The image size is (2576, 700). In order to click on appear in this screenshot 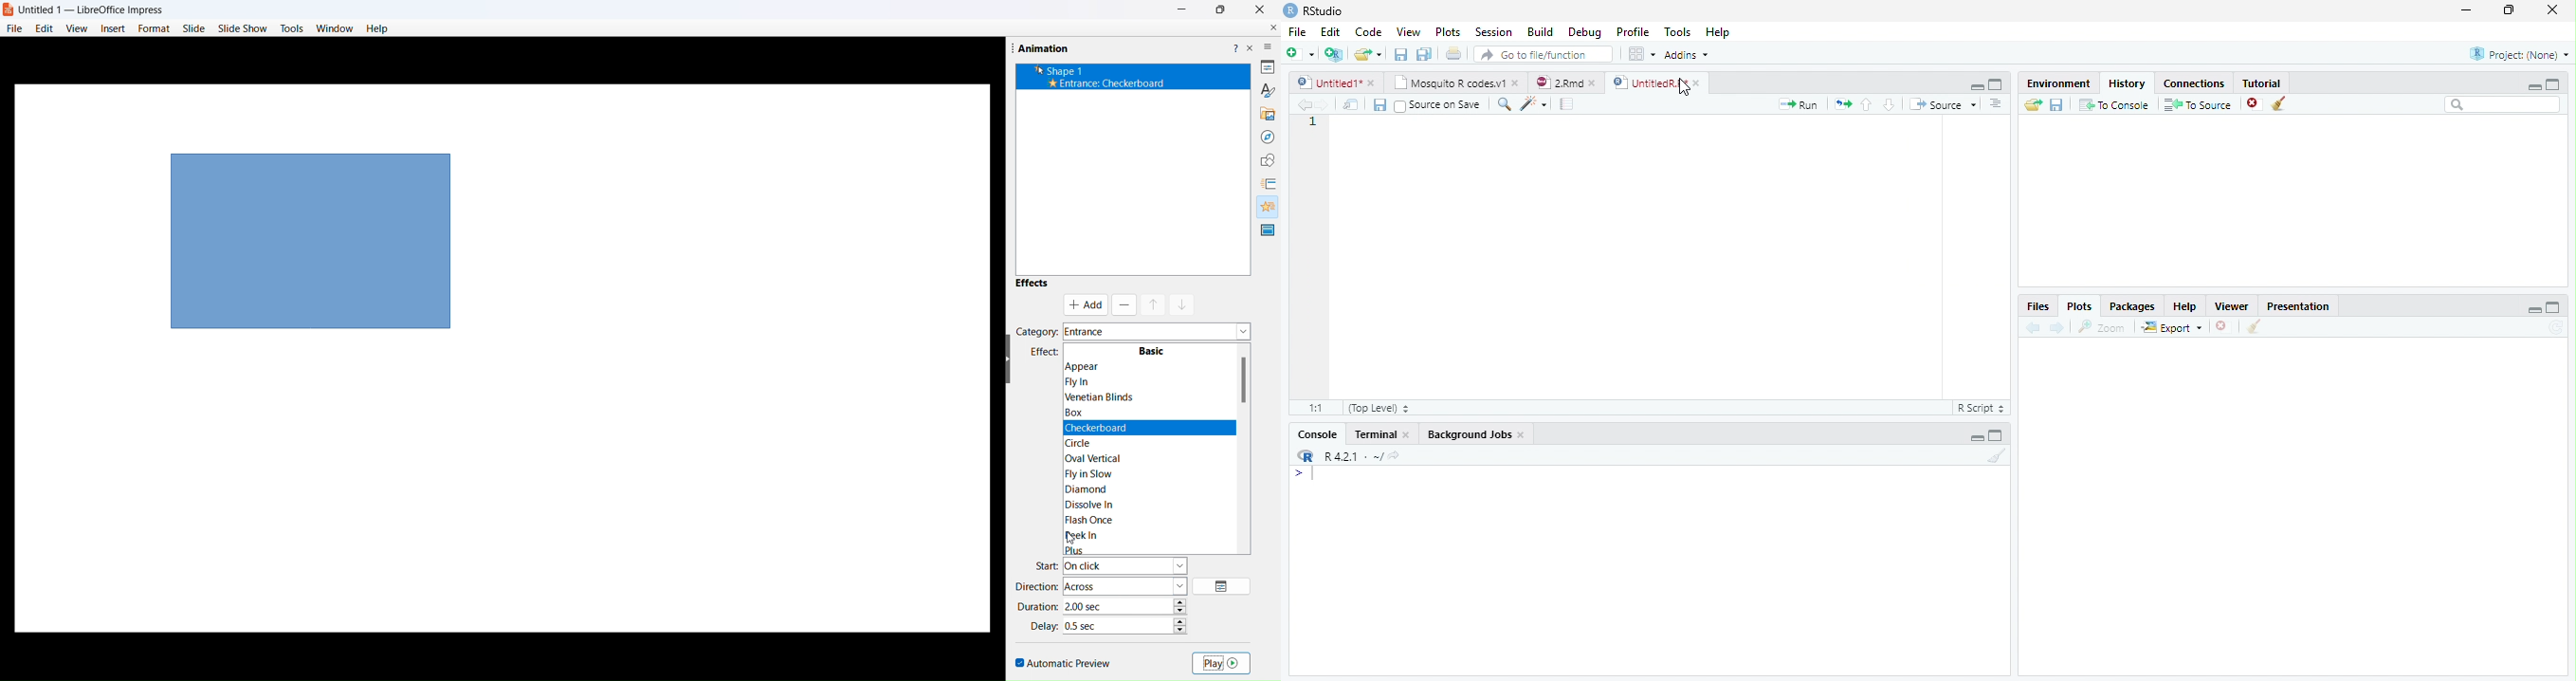, I will do `click(1145, 365)`.